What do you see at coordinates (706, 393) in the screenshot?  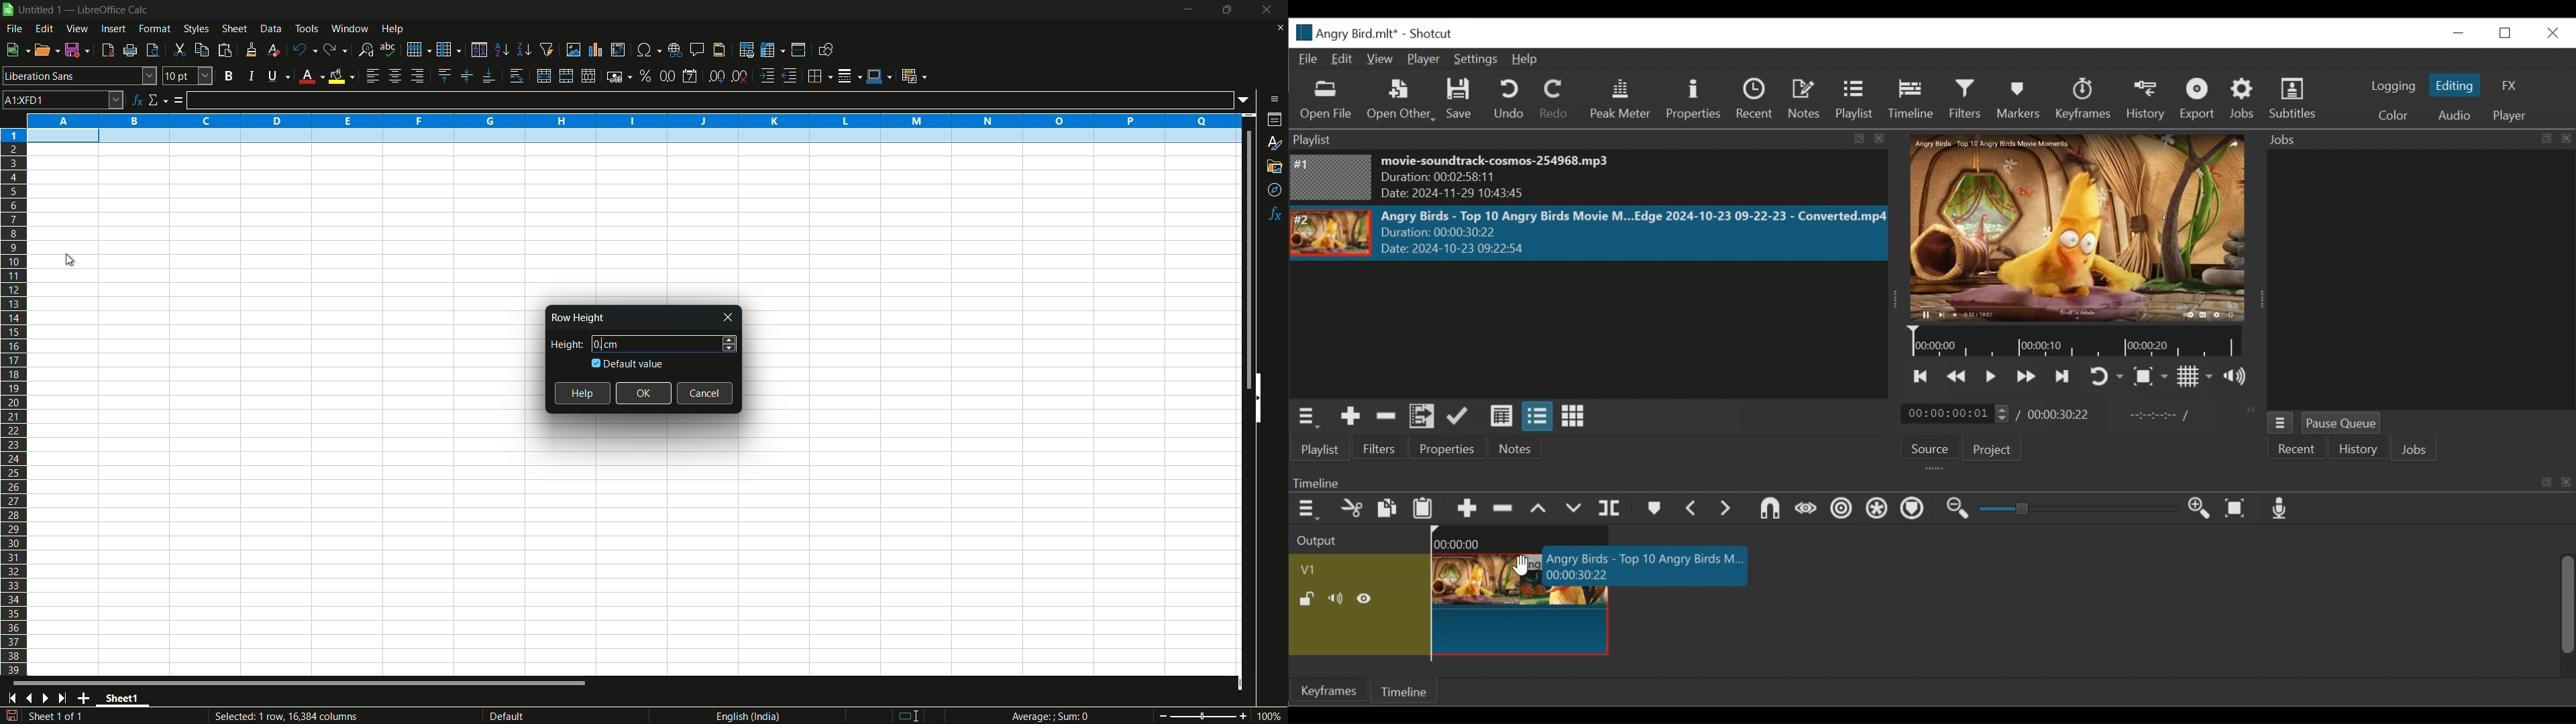 I see `cancel` at bounding box center [706, 393].